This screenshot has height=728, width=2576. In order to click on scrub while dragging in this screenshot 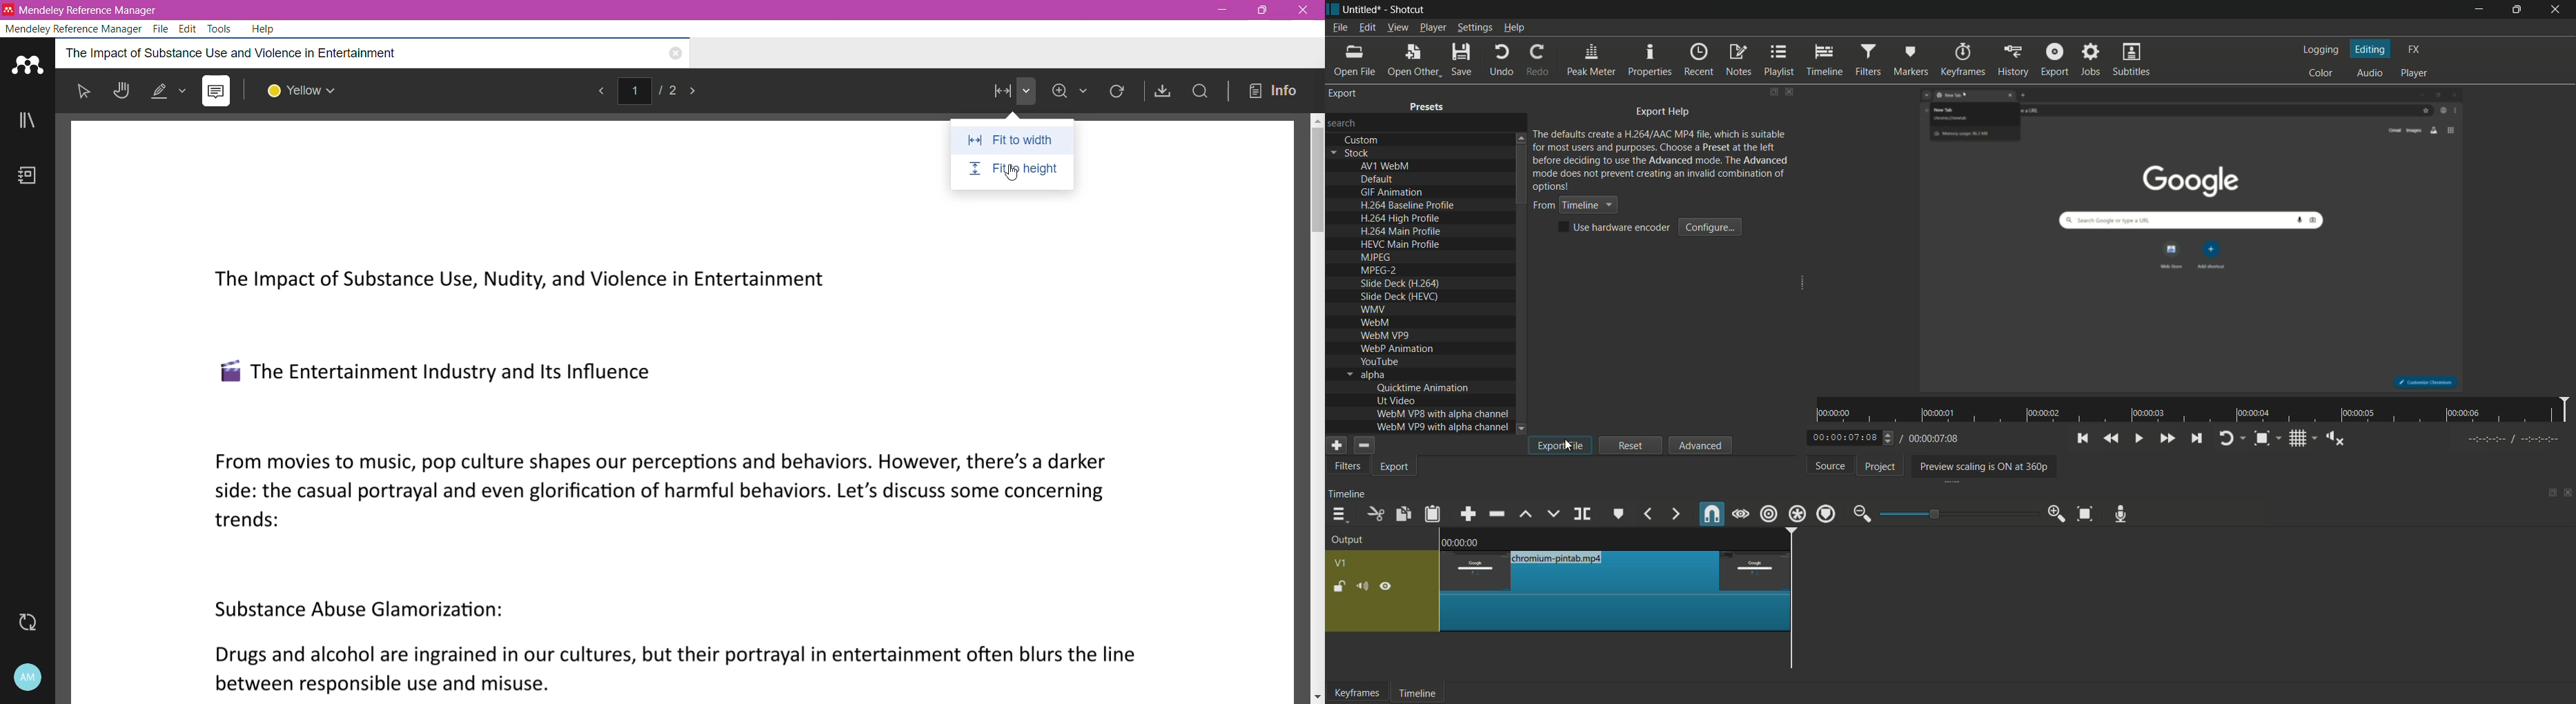, I will do `click(1741, 516)`.